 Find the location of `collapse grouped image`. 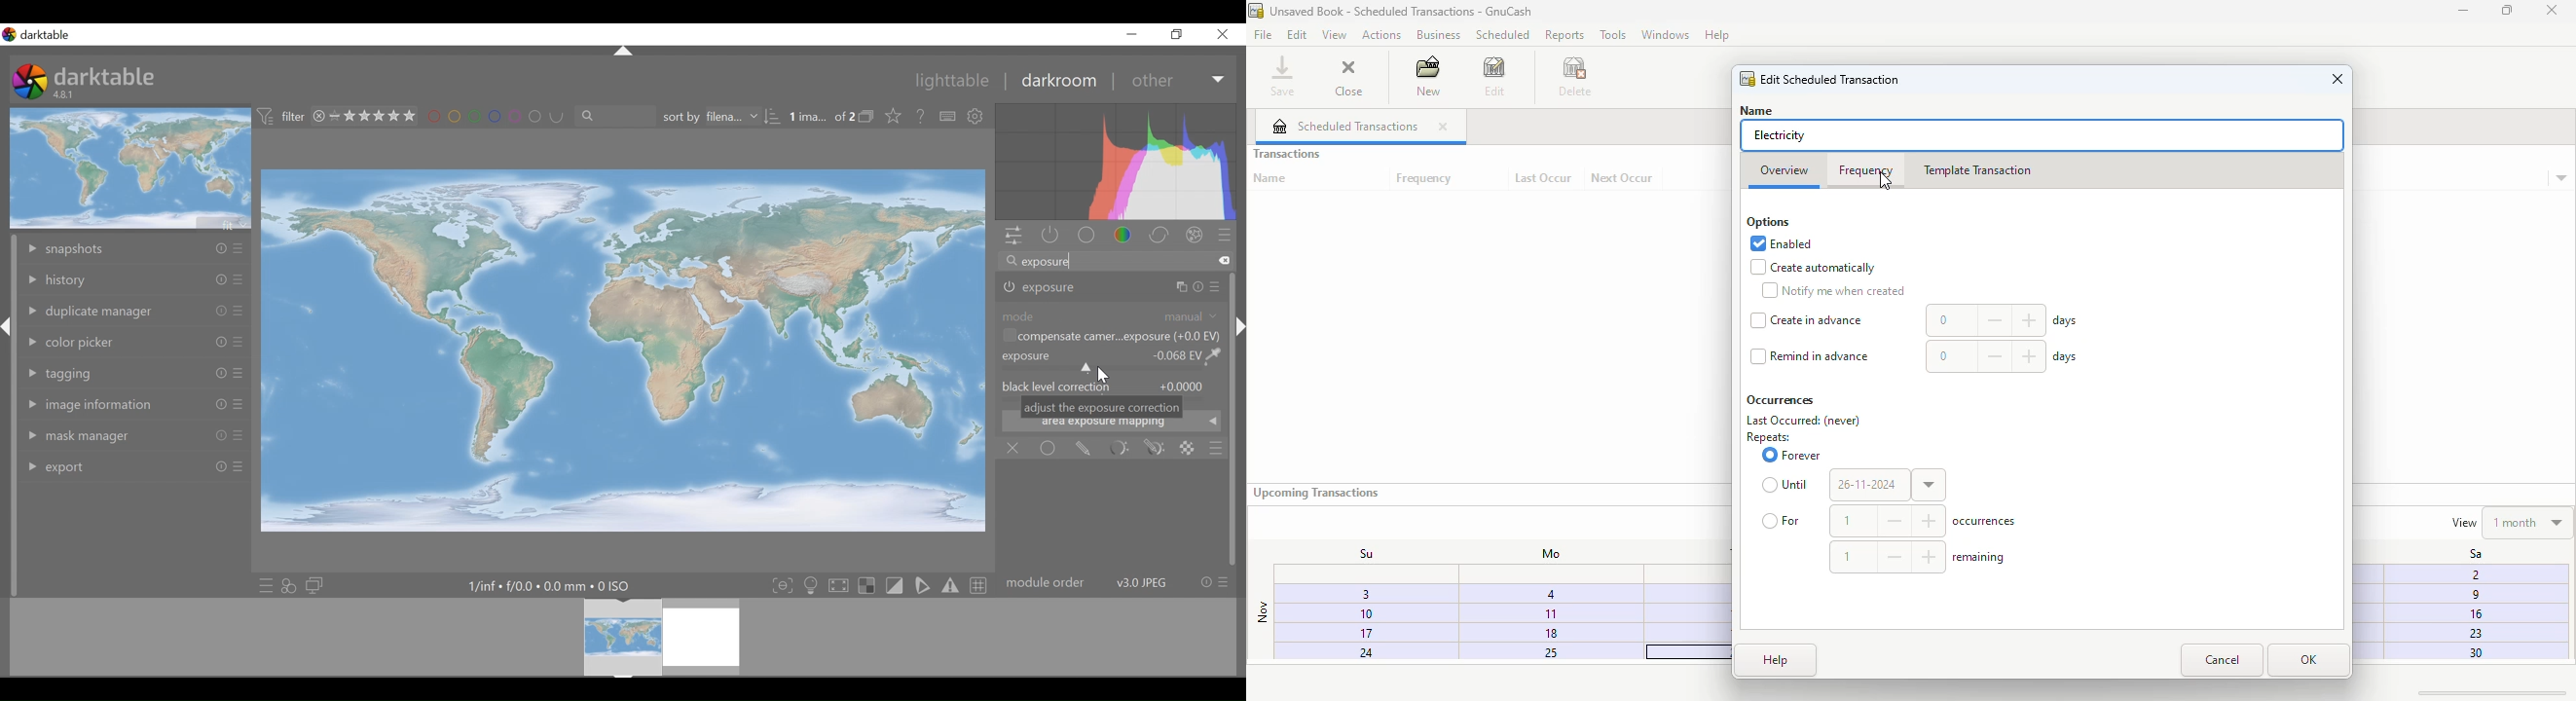

collapse grouped image is located at coordinates (868, 116).